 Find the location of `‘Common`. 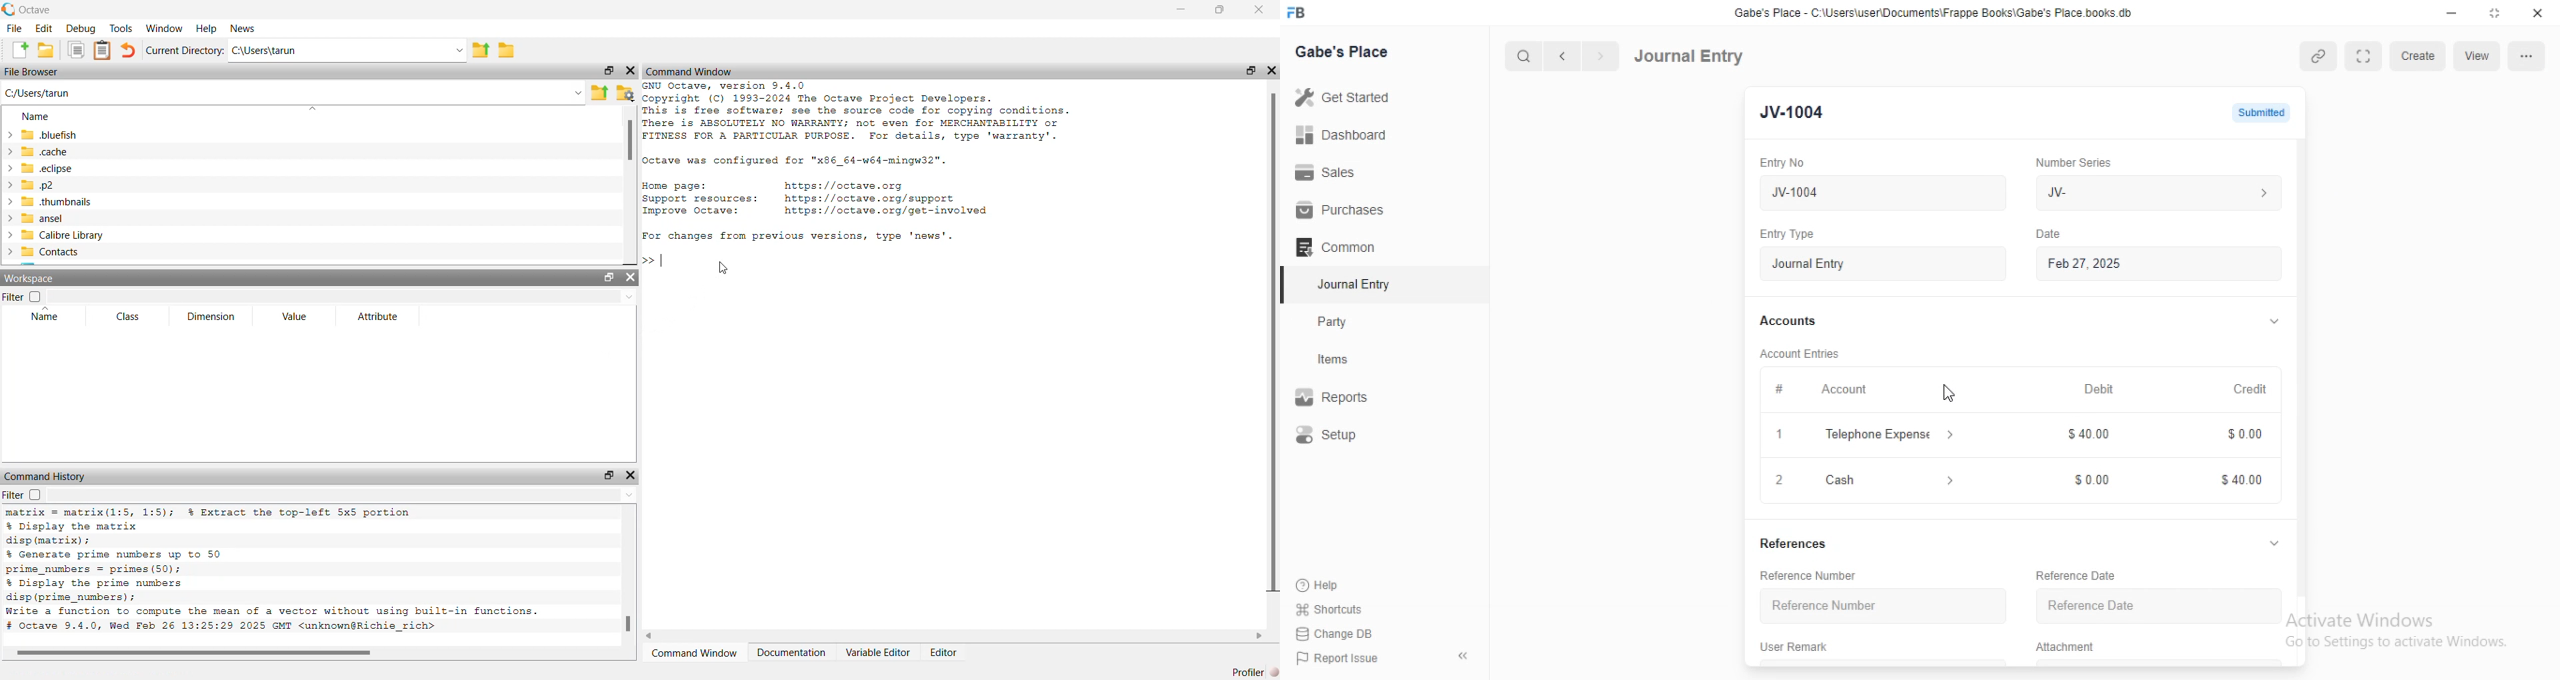

‘Common is located at coordinates (1337, 246).